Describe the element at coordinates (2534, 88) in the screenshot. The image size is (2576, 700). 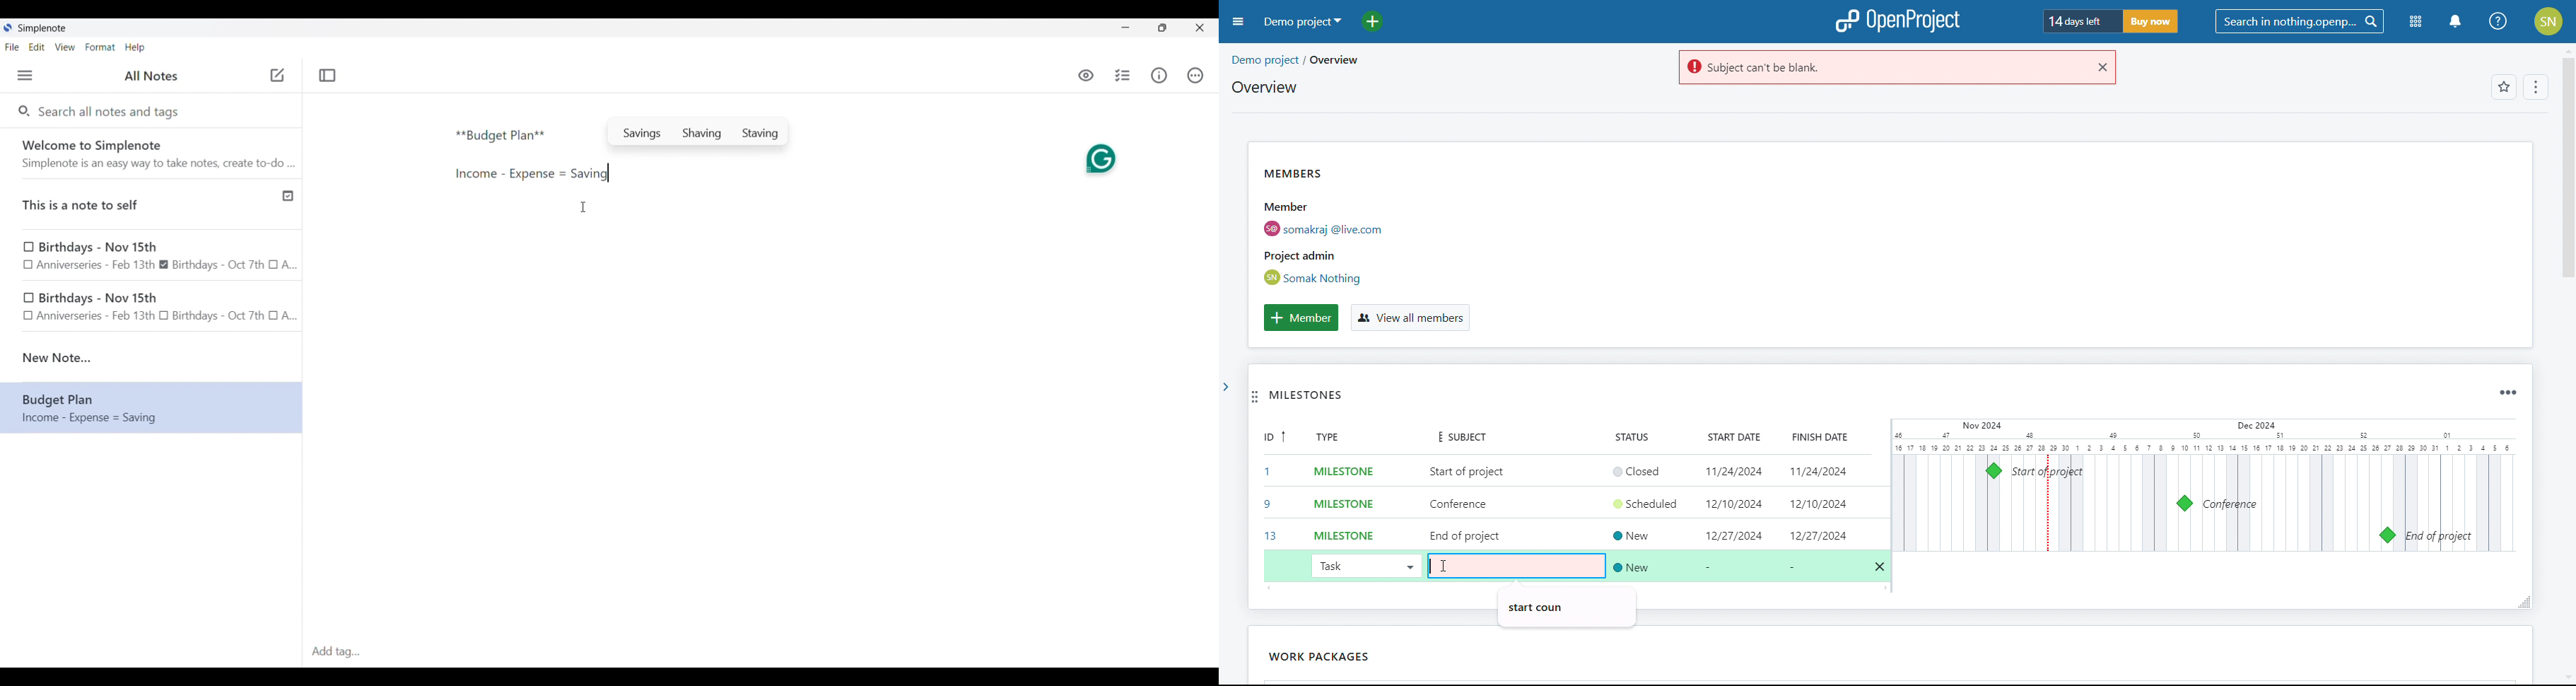
I see `options` at that location.